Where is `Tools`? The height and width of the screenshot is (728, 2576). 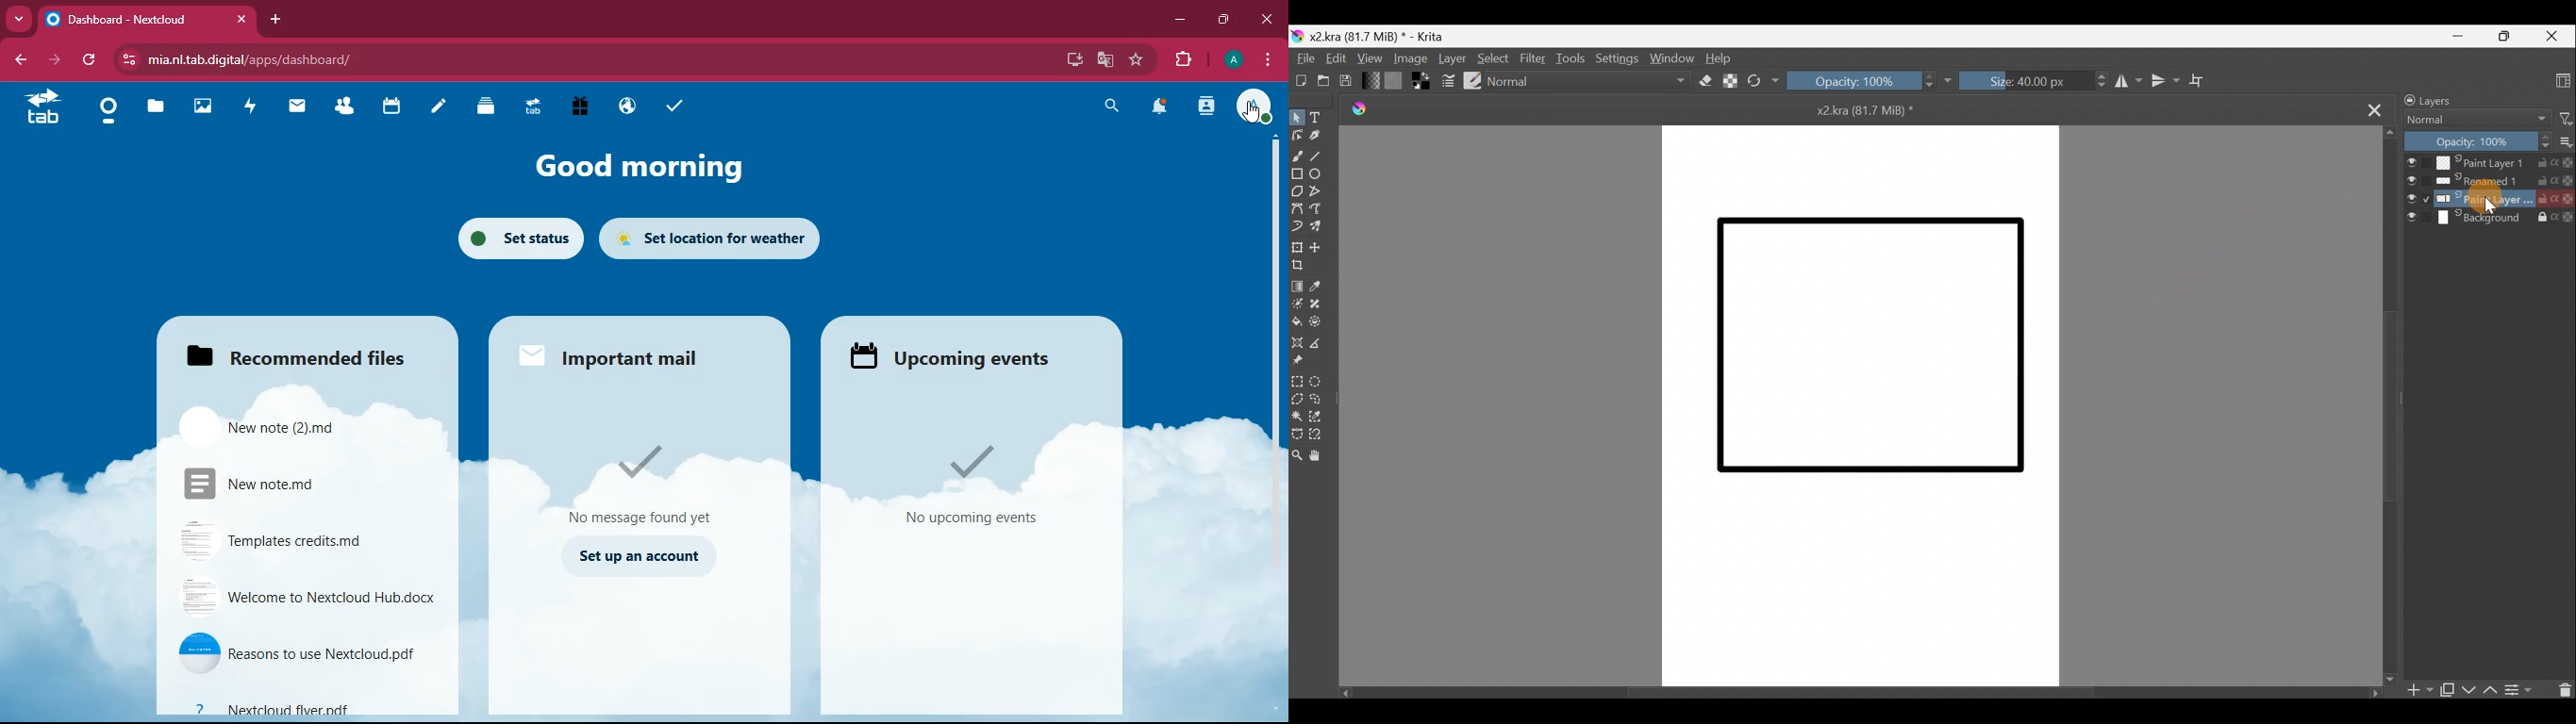
Tools is located at coordinates (1572, 60).